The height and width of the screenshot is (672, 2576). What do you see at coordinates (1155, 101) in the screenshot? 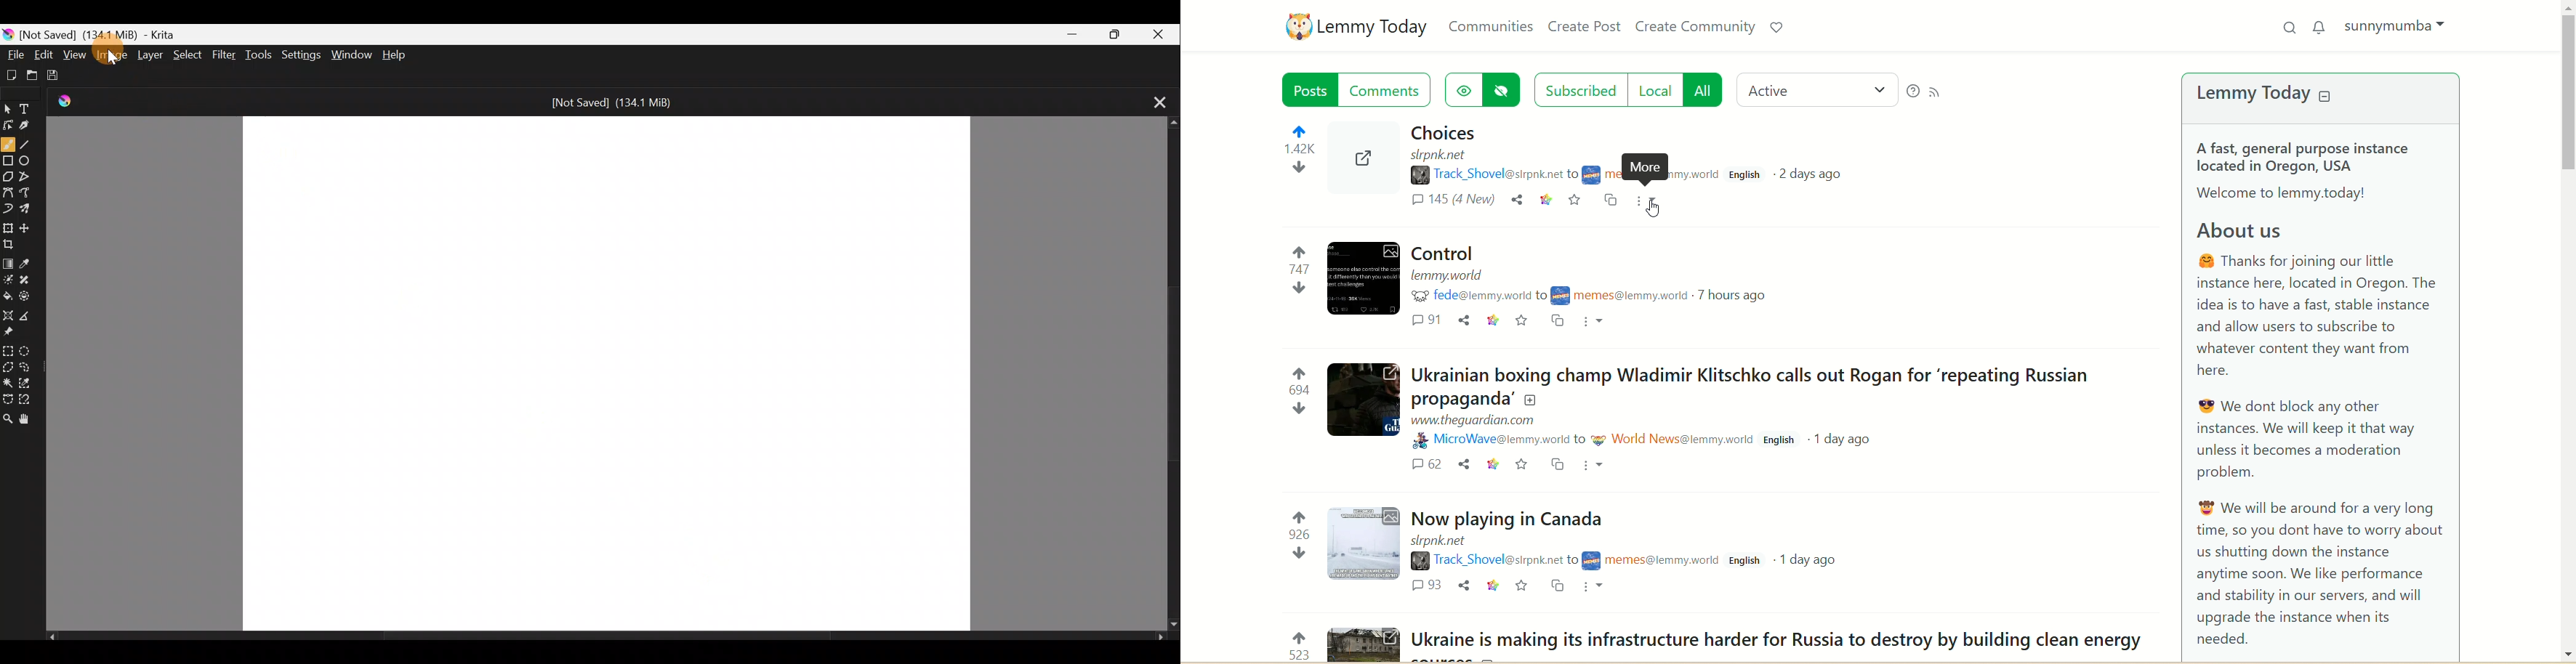
I see `Close tab` at bounding box center [1155, 101].